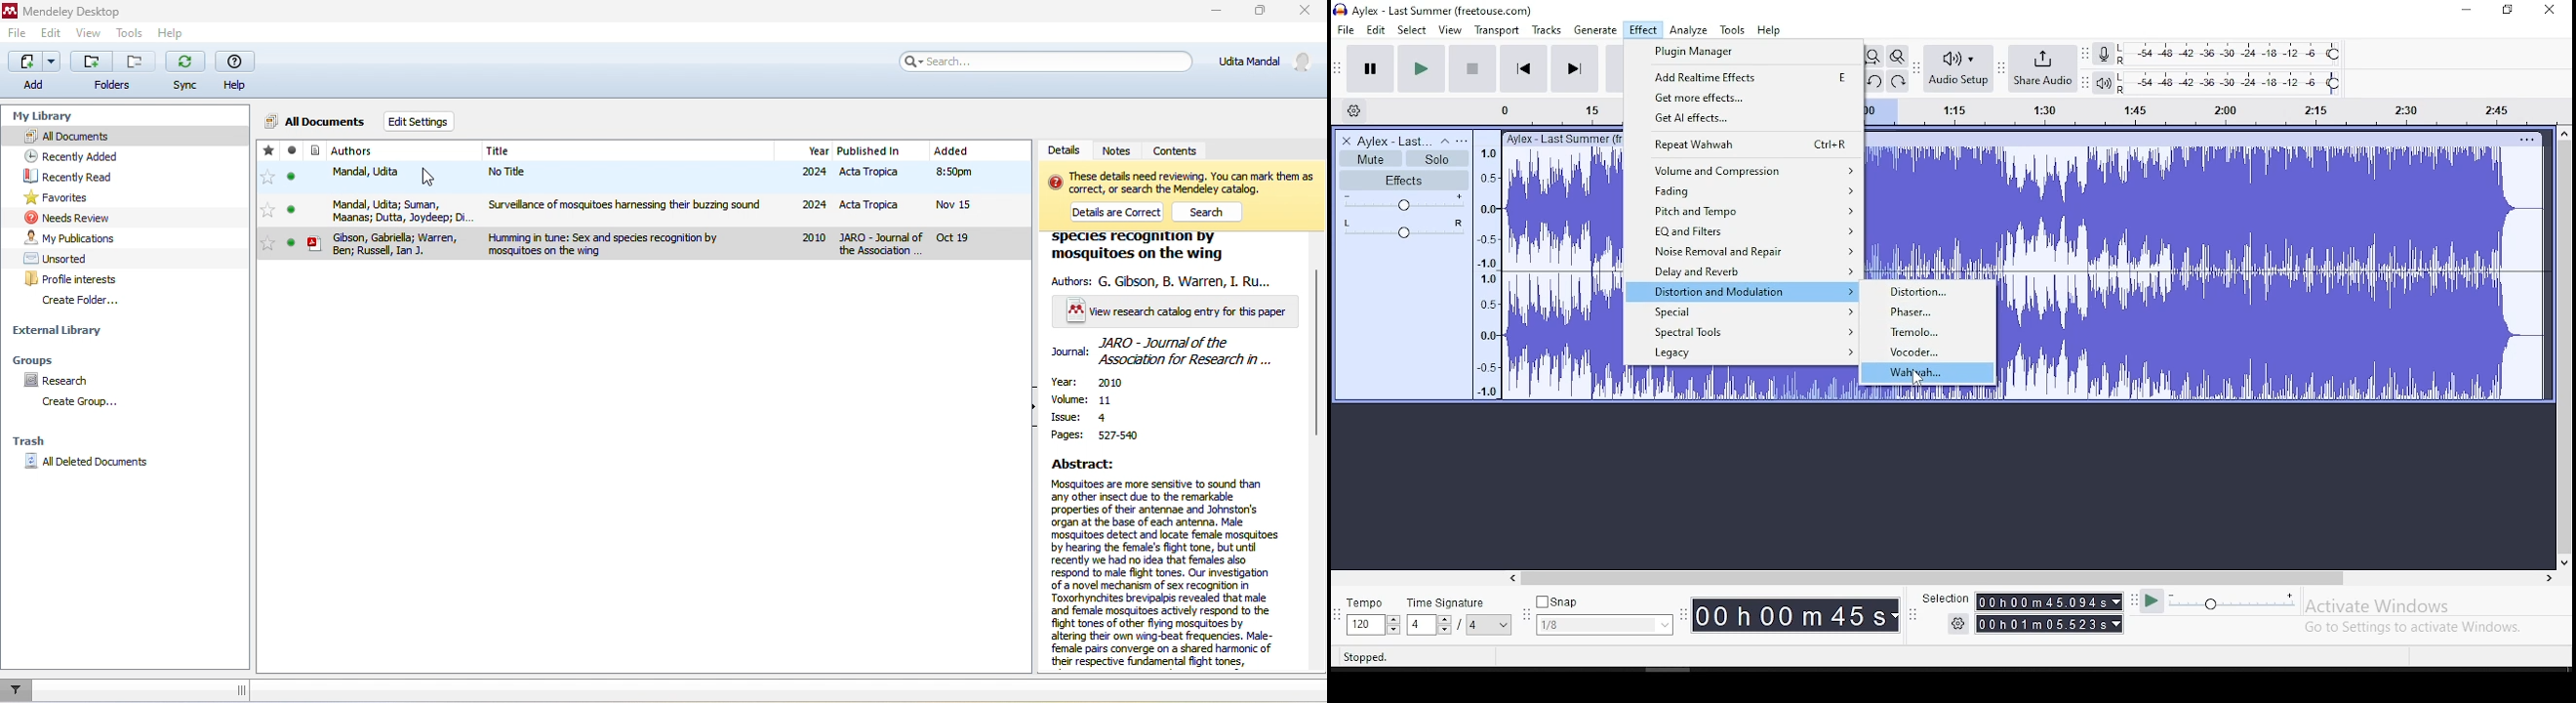 This screenshot has width=2576, height=728. I want to click on 2024, so click(813, 173).